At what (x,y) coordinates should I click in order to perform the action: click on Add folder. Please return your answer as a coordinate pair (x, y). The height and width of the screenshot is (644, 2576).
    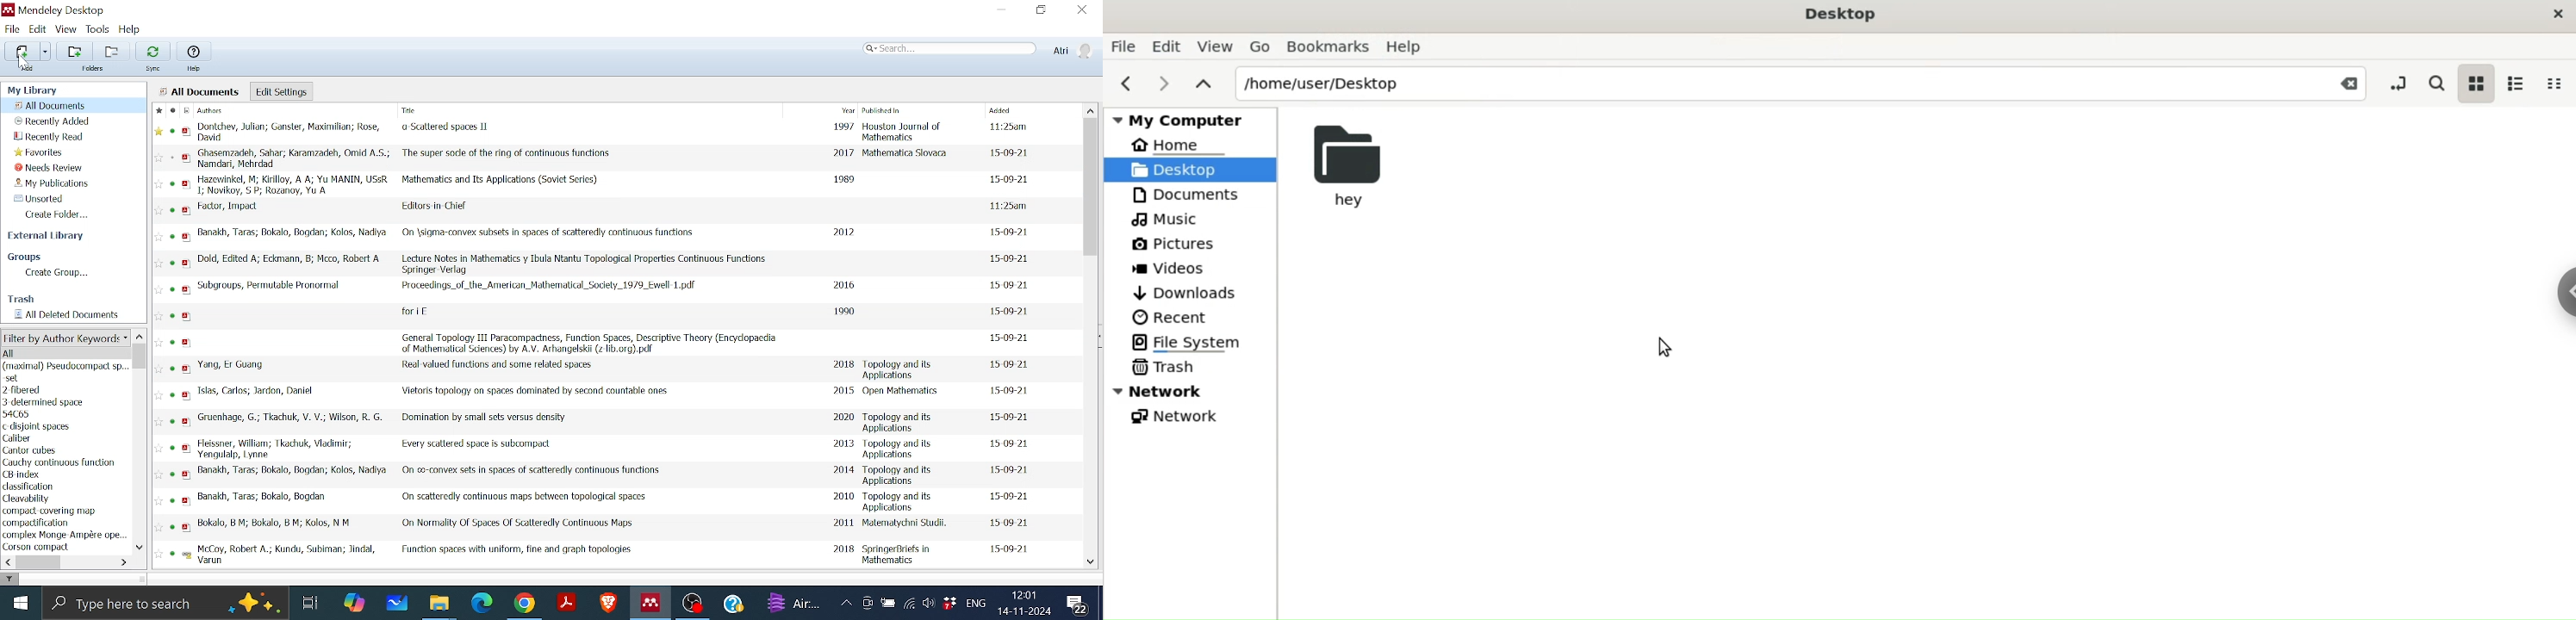
    Looking at the image, I should click on (76, 53).